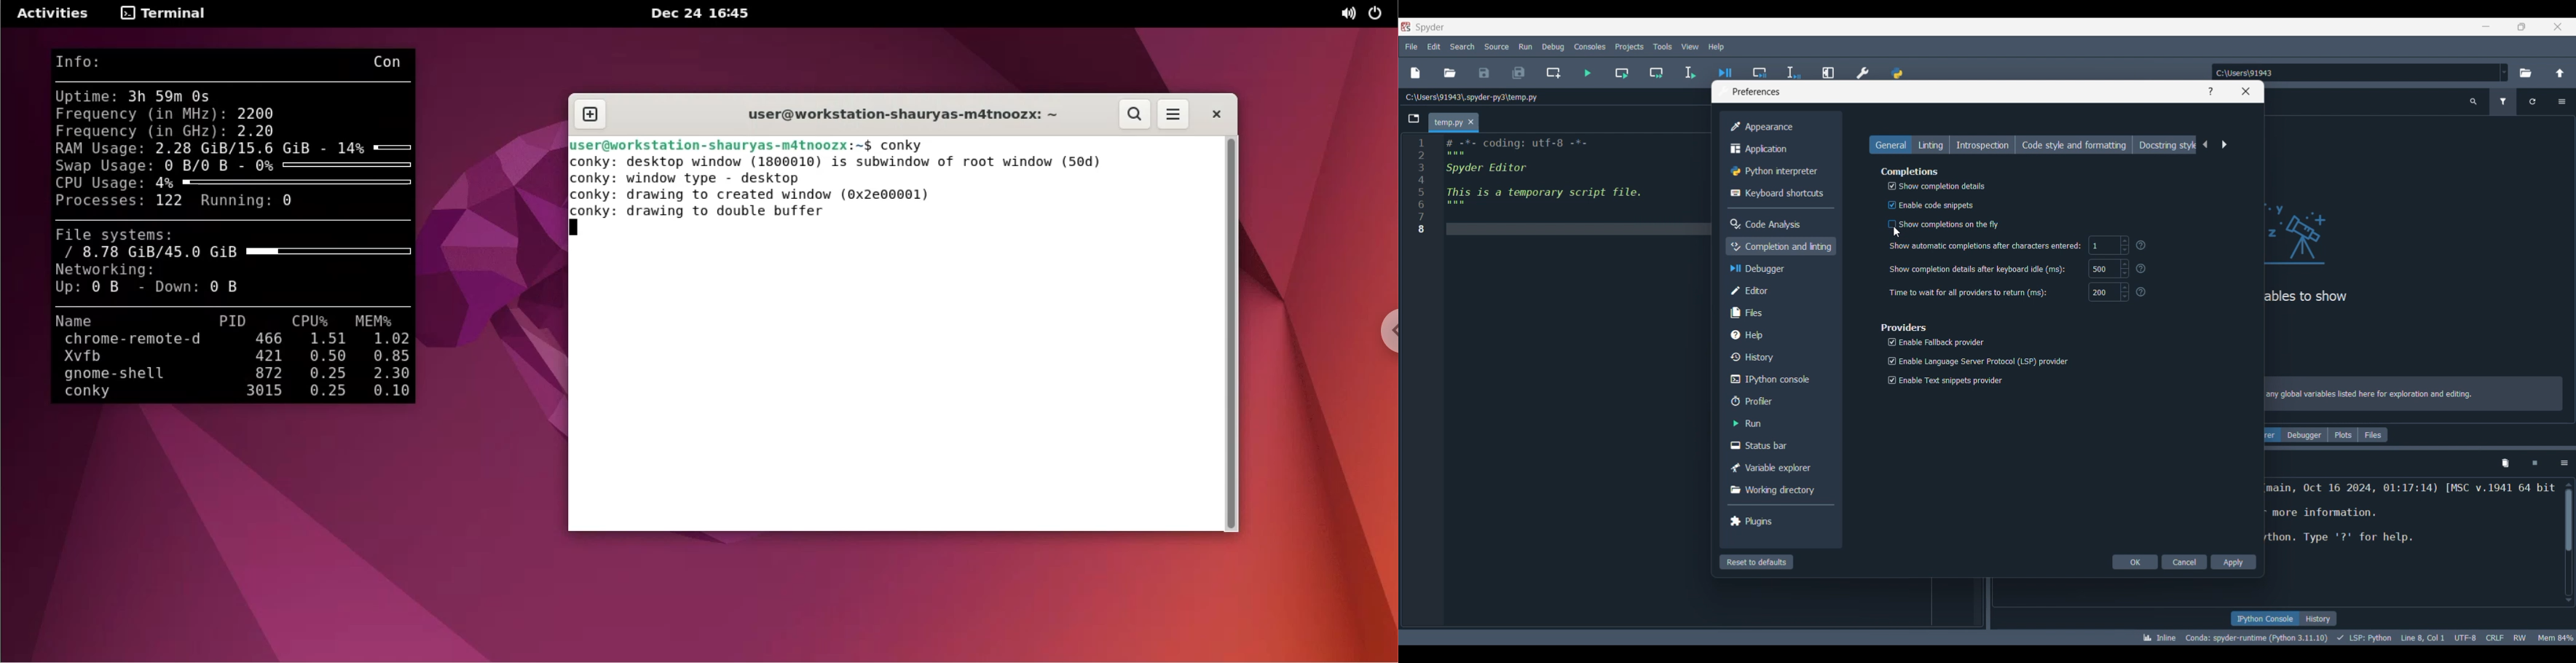 The width and height of the screenshot is (2576, 672). What do you see at coordinates (1930, 144) in the screenshot?
I see `Linting` at bounding box center [1930, 144].